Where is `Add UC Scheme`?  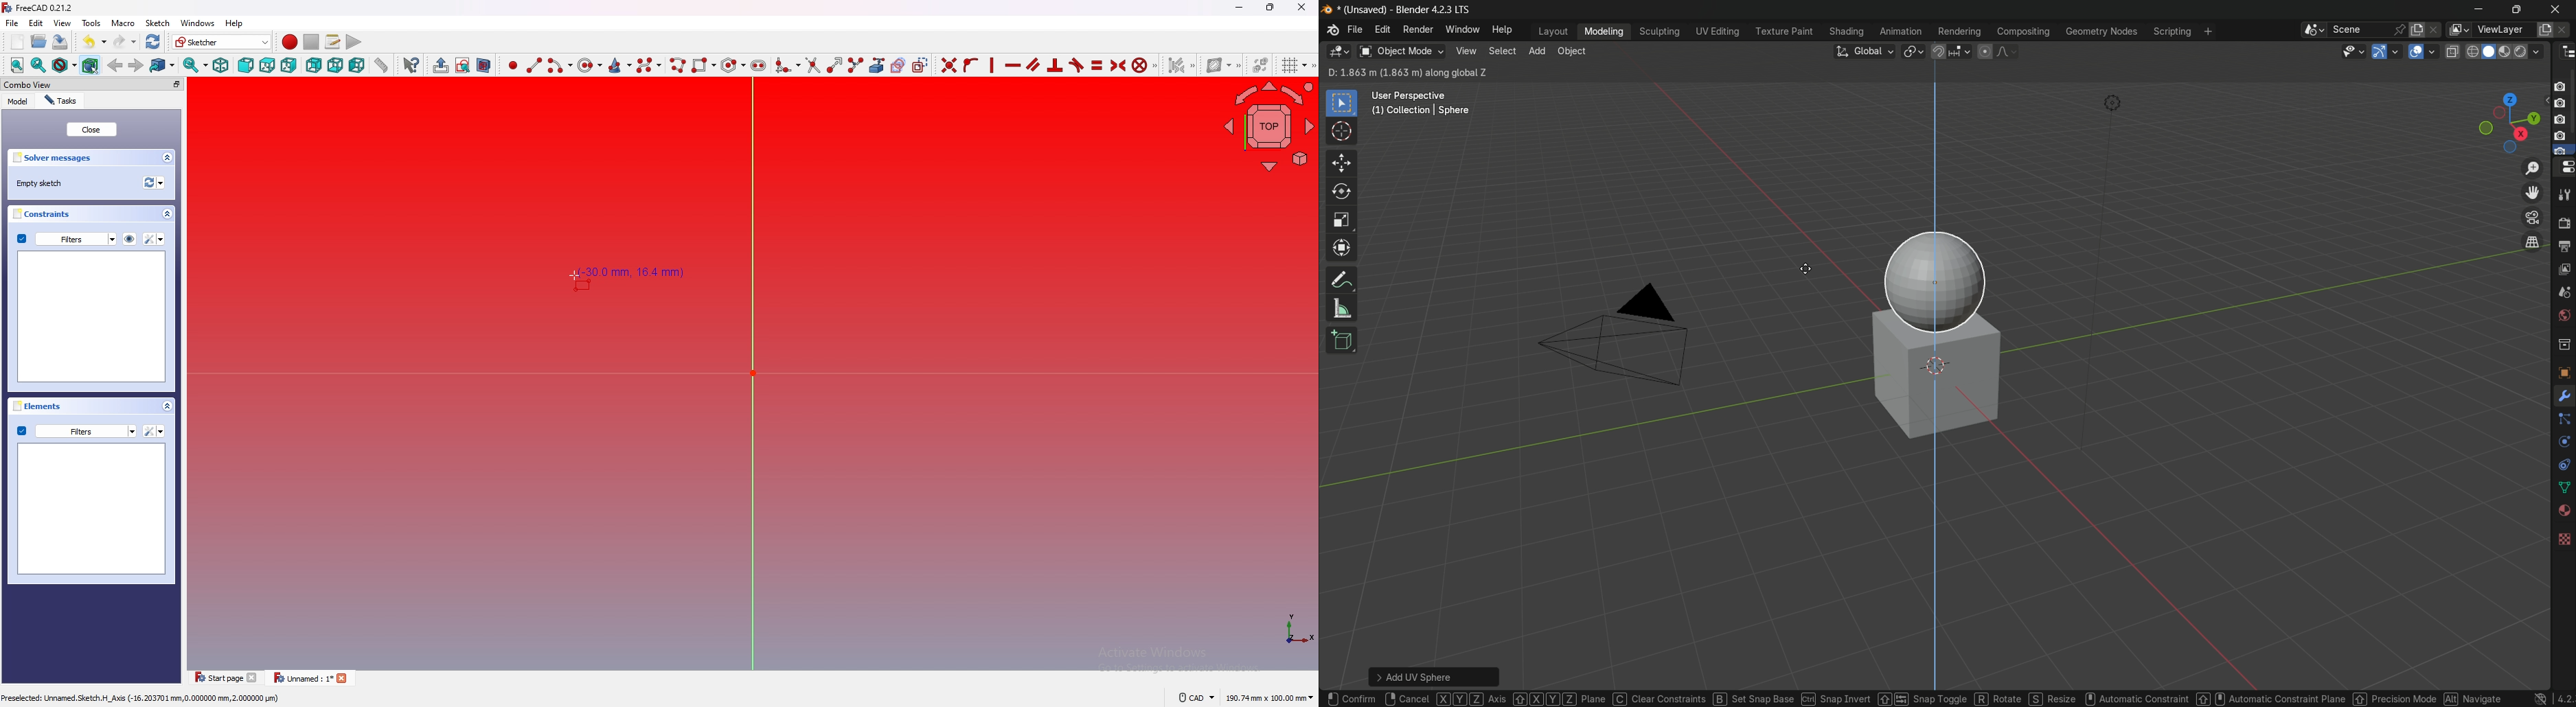 Add UC Scheme is located at coordinates (1434, 675).